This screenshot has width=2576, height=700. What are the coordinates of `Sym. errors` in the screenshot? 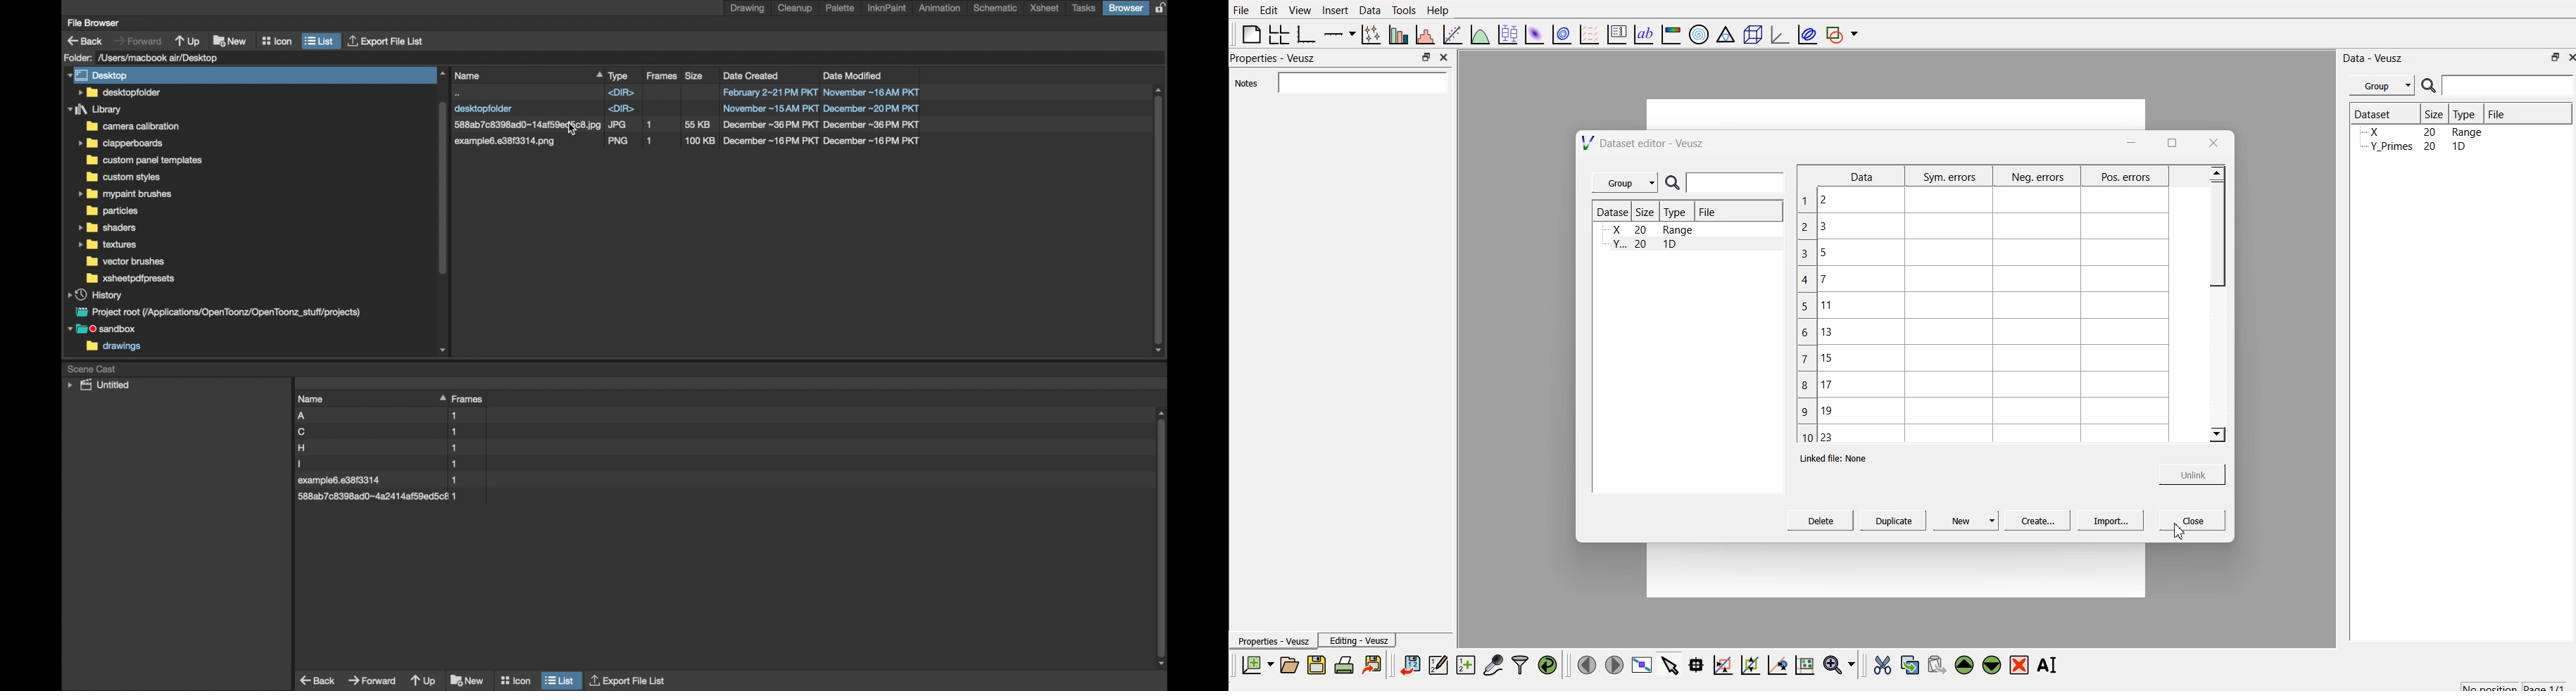 It's located at (1949, 177).